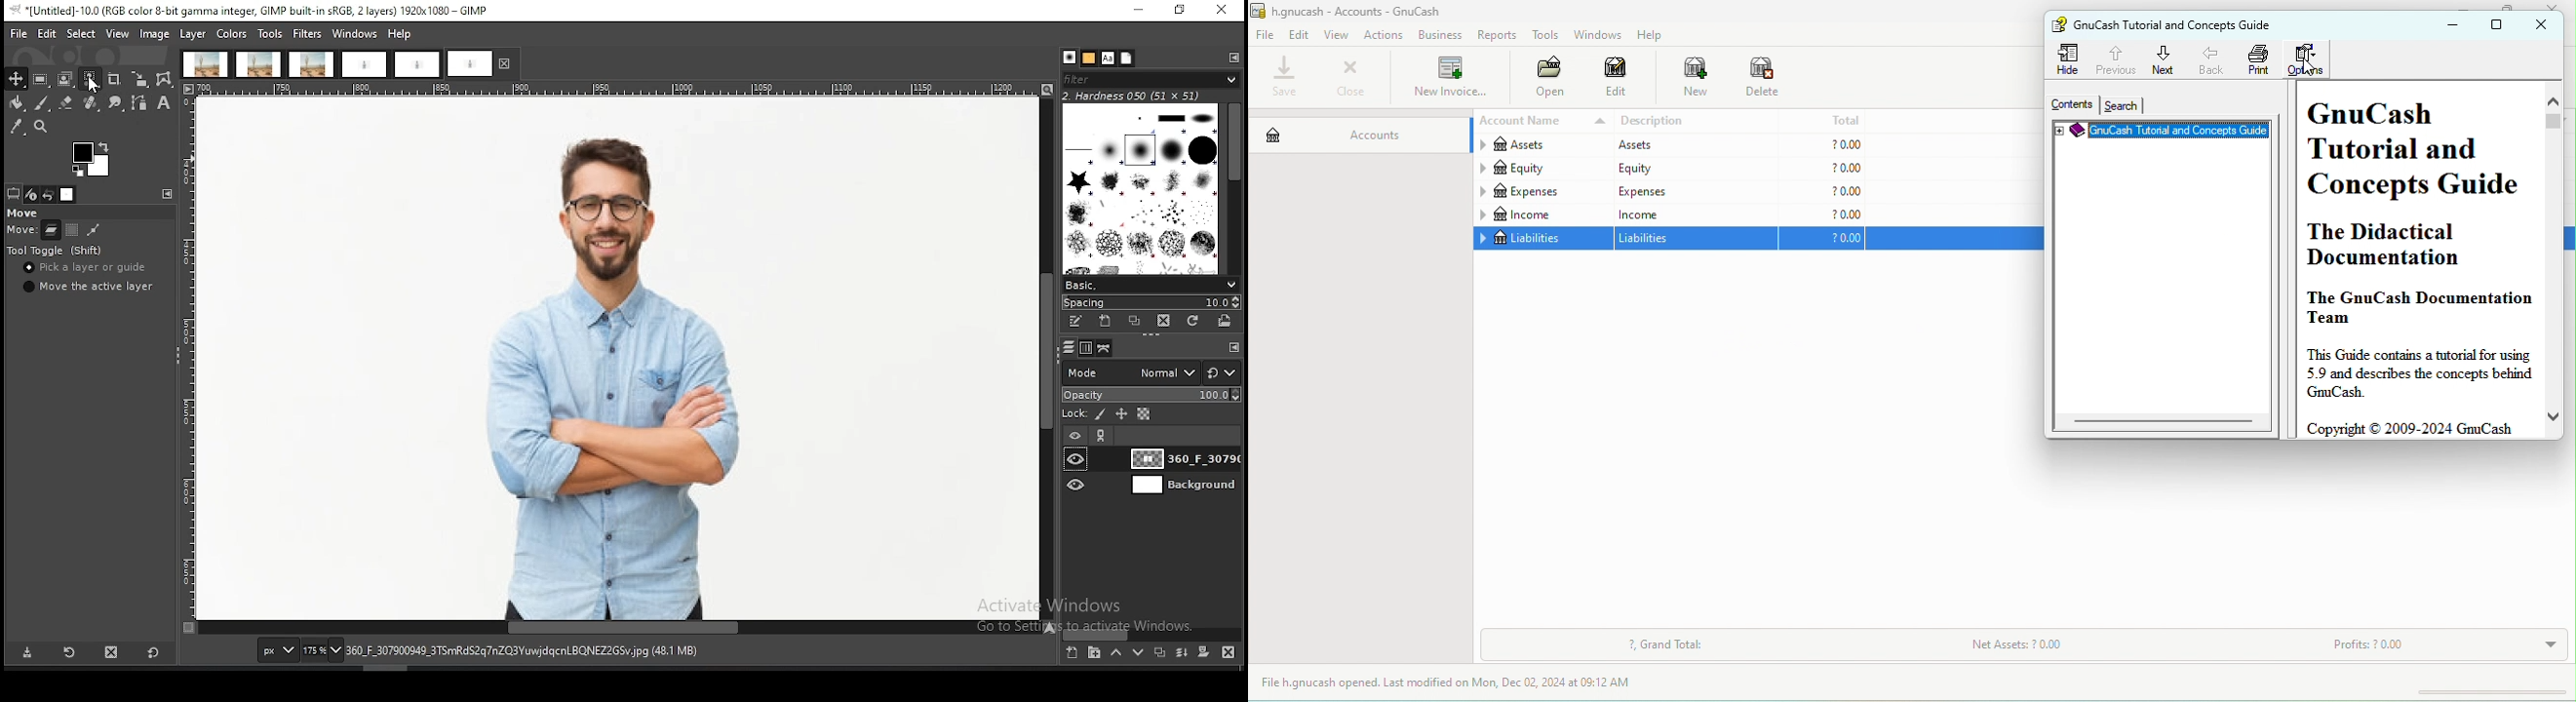 This screenshot has width=2576, height=728. Describe the element at coordinates (2554, 101) in the screenshot. I see `move up` at that location.